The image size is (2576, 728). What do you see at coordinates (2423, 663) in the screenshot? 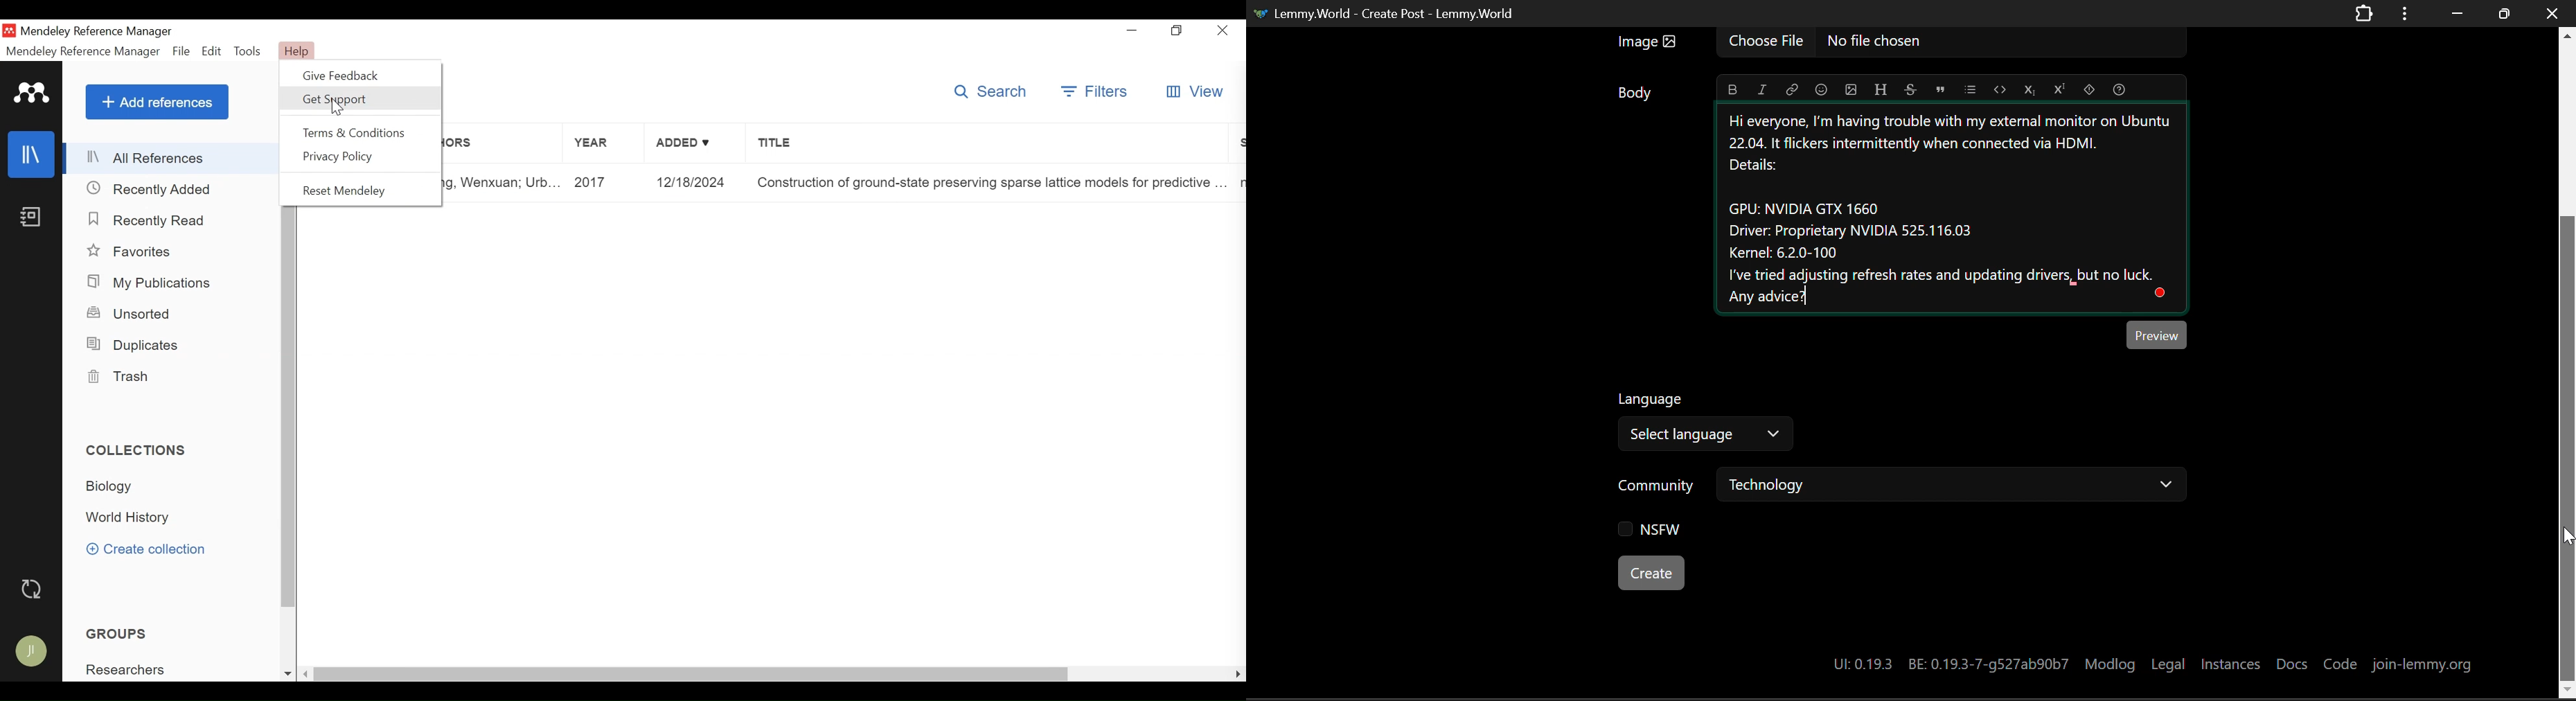
I see `join-lemmy.org` at bounding box center [2423, 663].